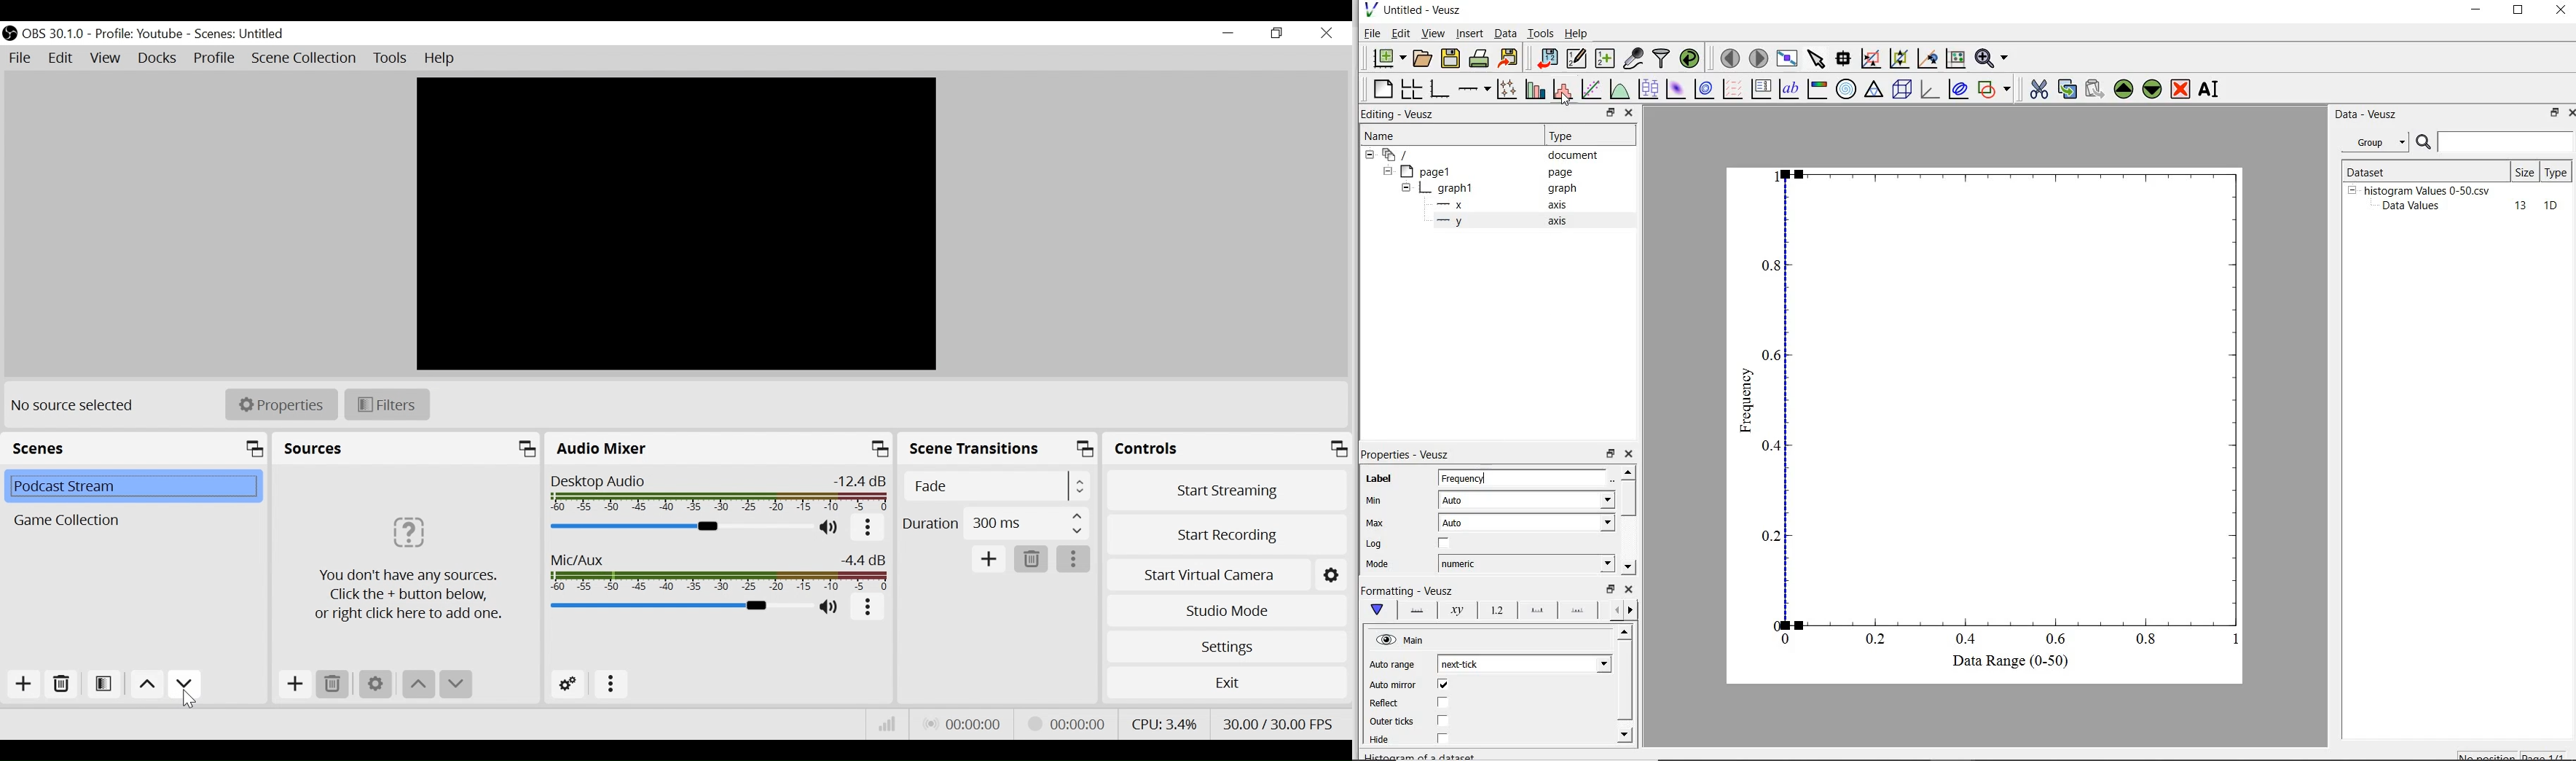  What do you see at coordinates (1624, 681) in the screenshot?
I see `vertical scrollbar` at bounding box center [1624, 681].